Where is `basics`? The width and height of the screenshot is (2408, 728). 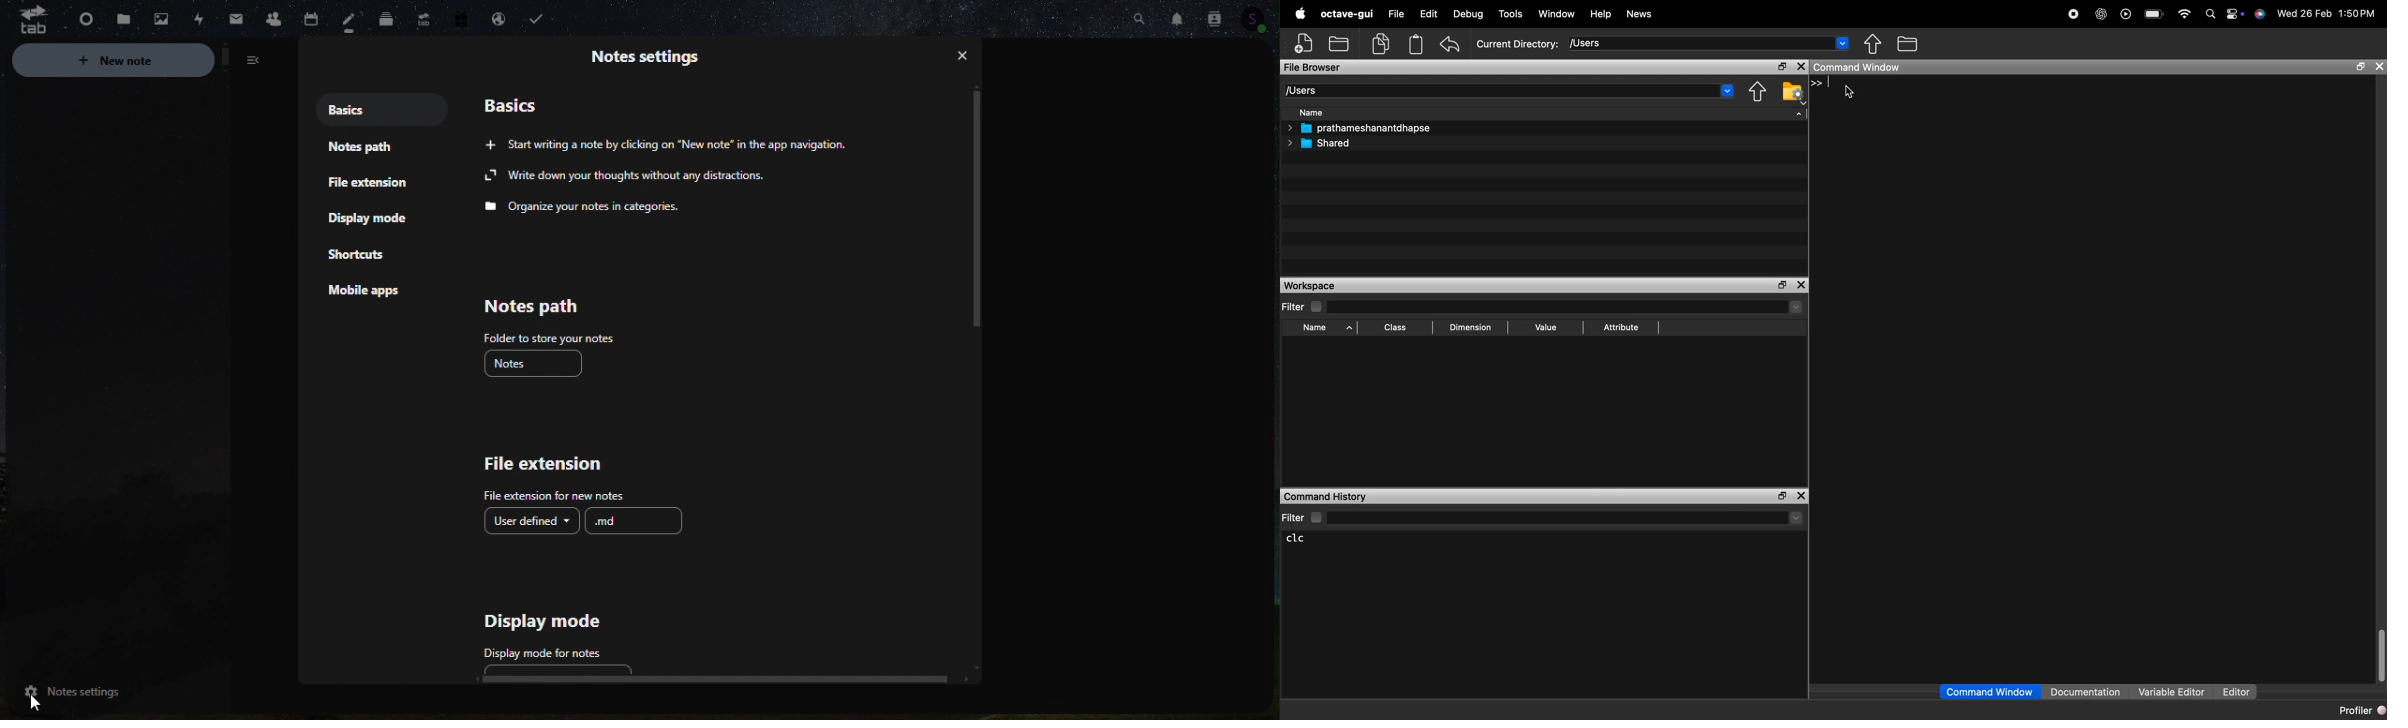
basics is located at coordinates (510, 102).